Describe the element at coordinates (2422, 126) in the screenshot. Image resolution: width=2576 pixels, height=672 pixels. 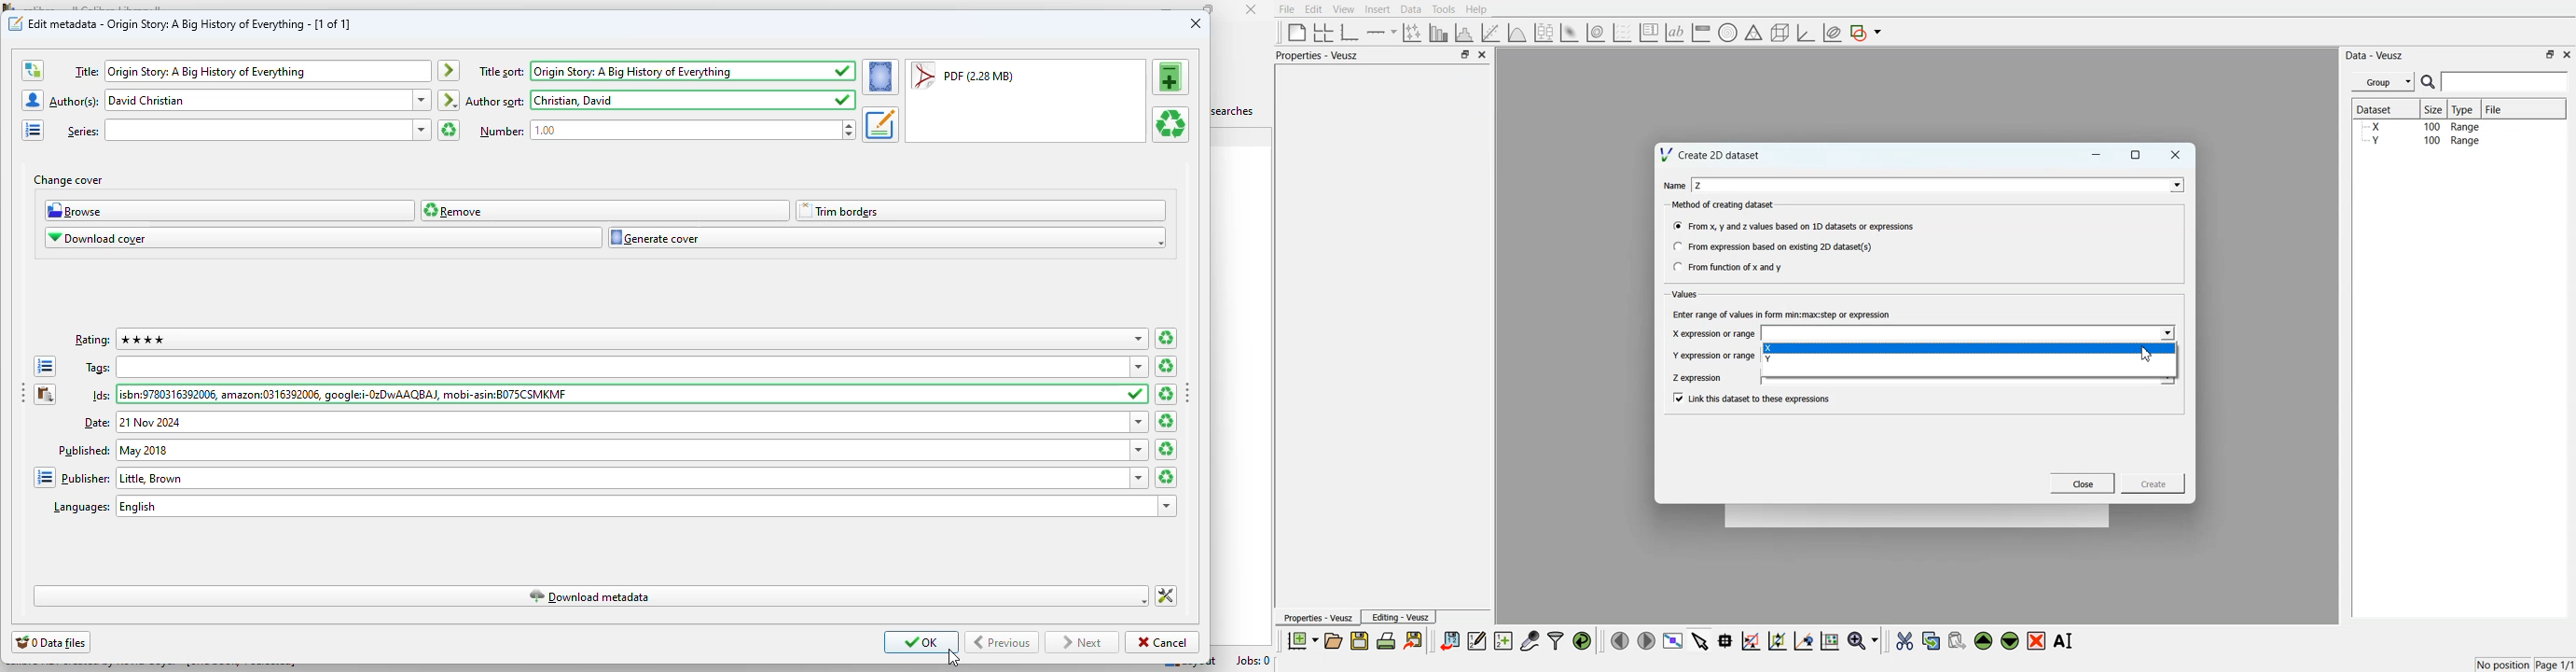
I see `X 100 Range` at that location.